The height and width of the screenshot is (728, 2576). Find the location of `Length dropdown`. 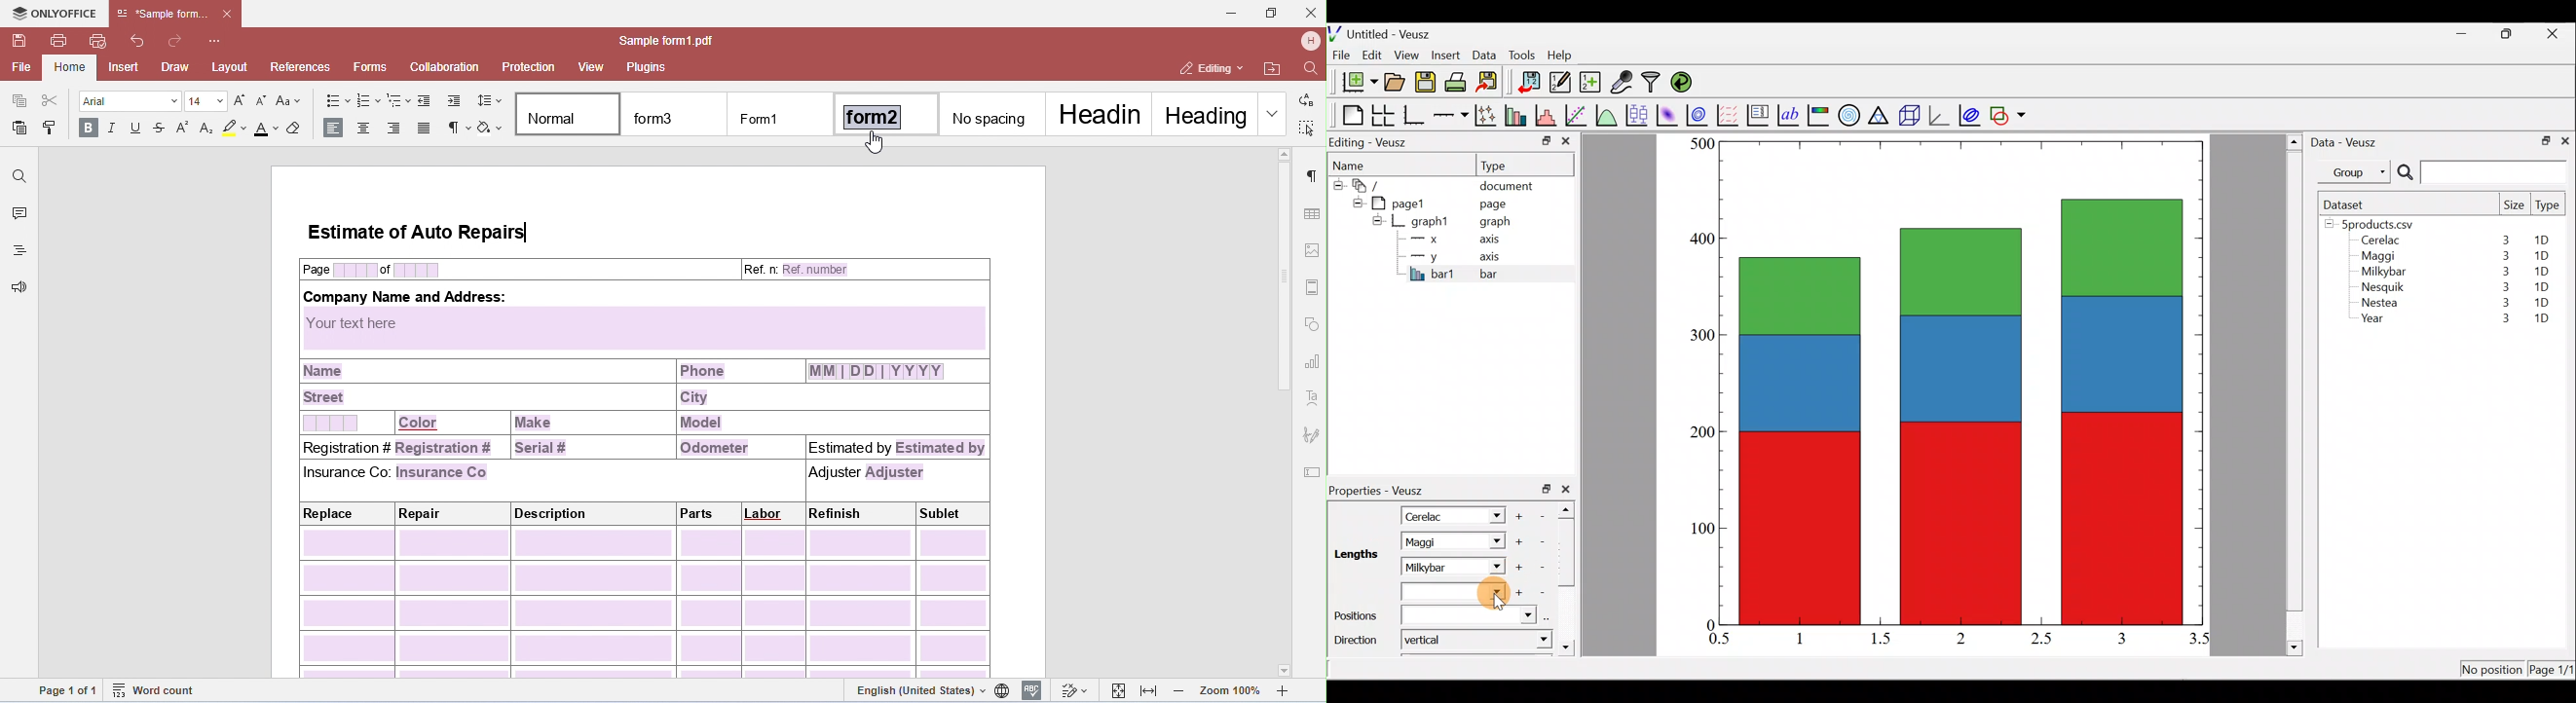

Length dropdown is located at coordinates (1491, 515).